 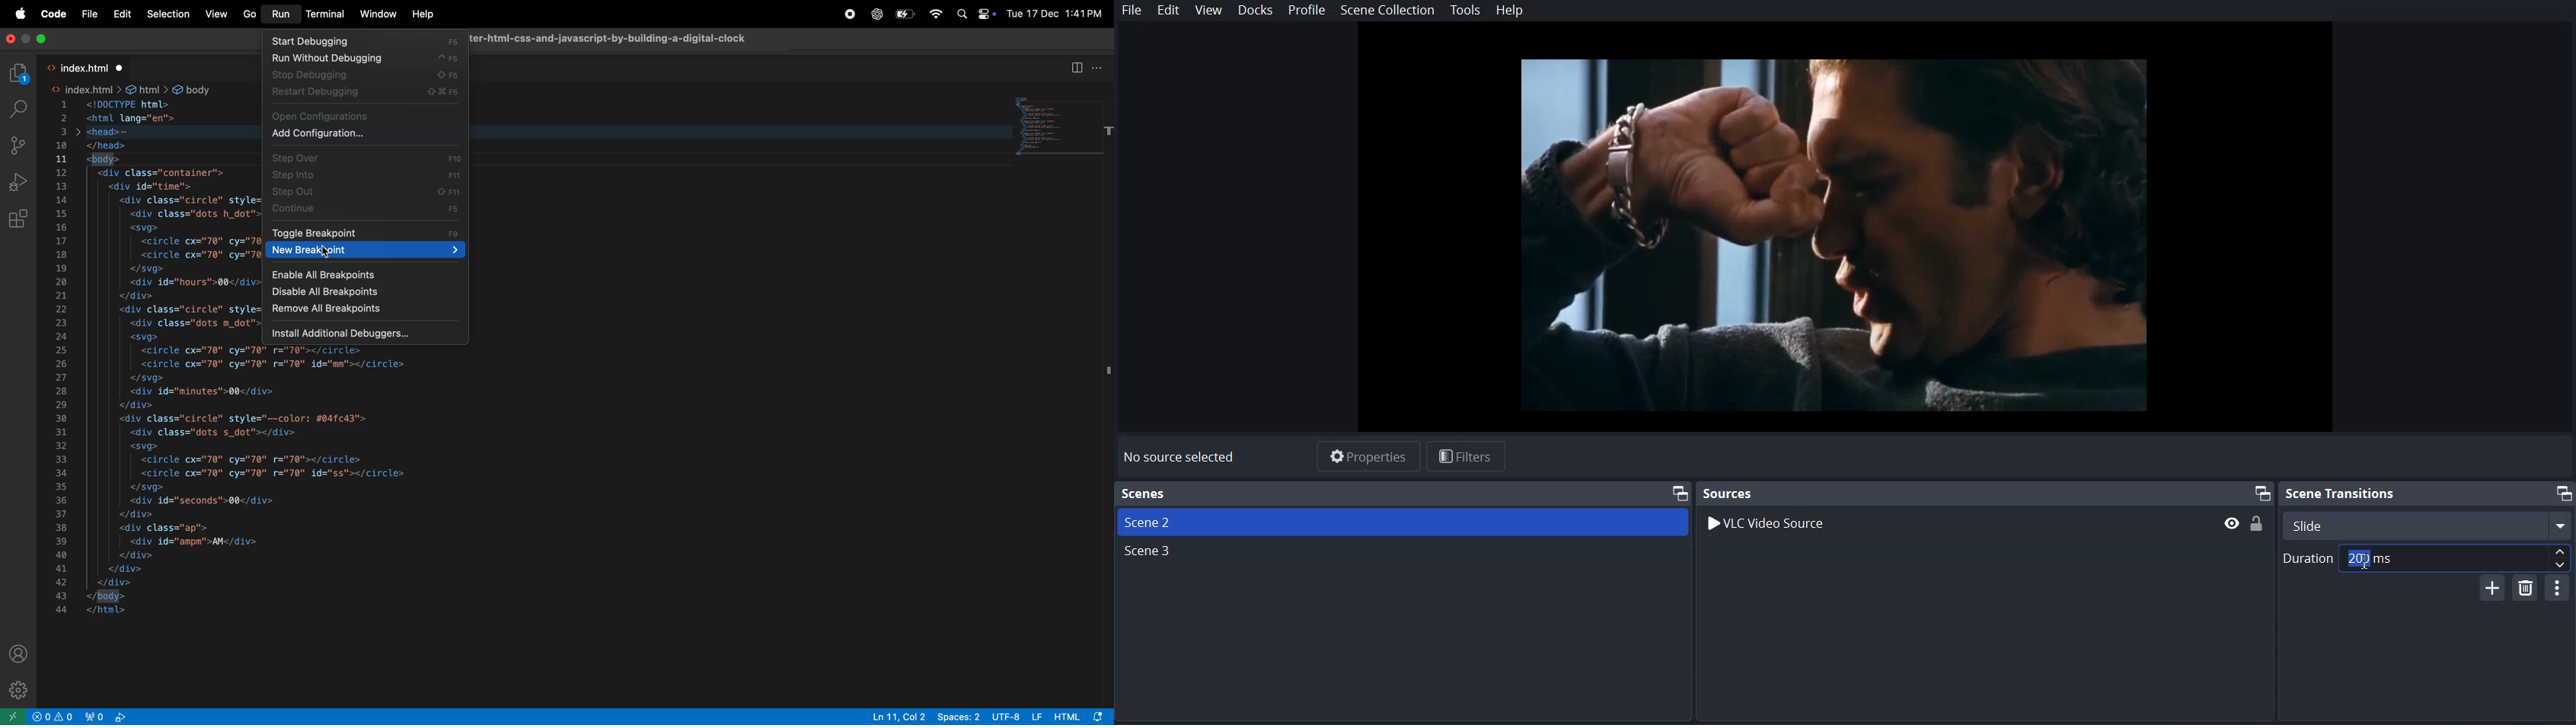 I want to click on Scene transition, so click(x=2428, y=492).